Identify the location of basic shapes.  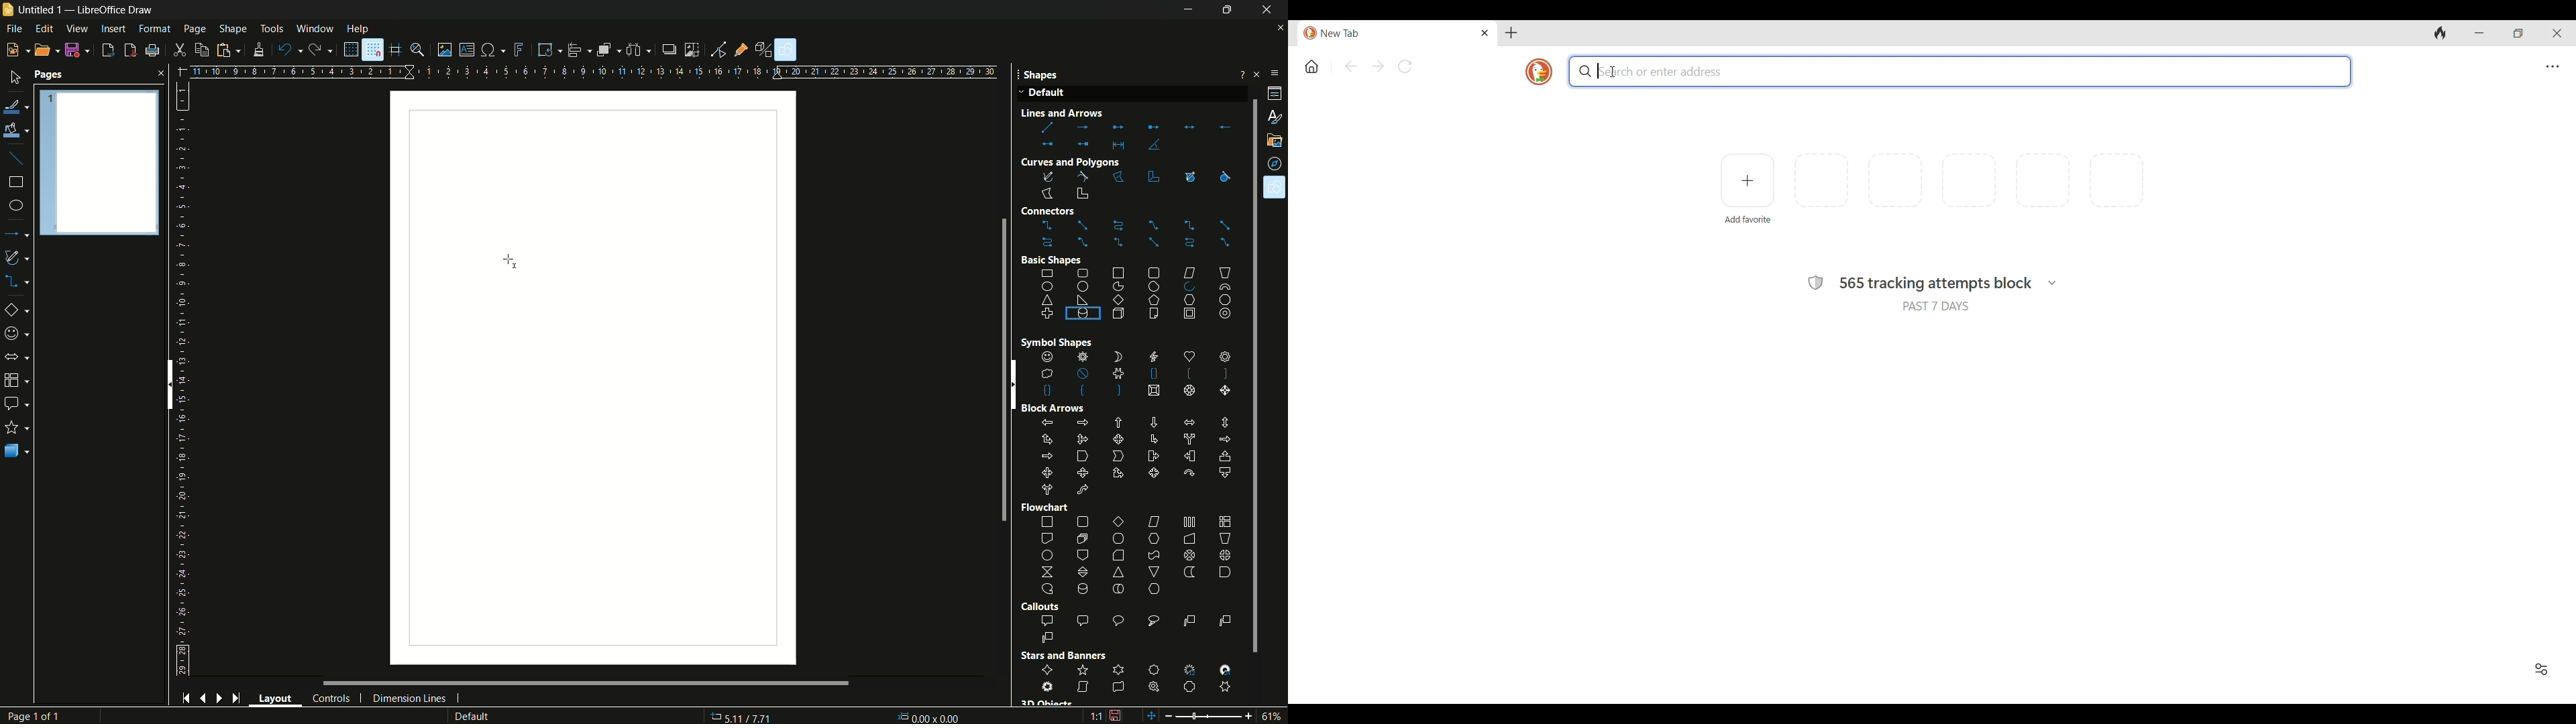
(20, 310).